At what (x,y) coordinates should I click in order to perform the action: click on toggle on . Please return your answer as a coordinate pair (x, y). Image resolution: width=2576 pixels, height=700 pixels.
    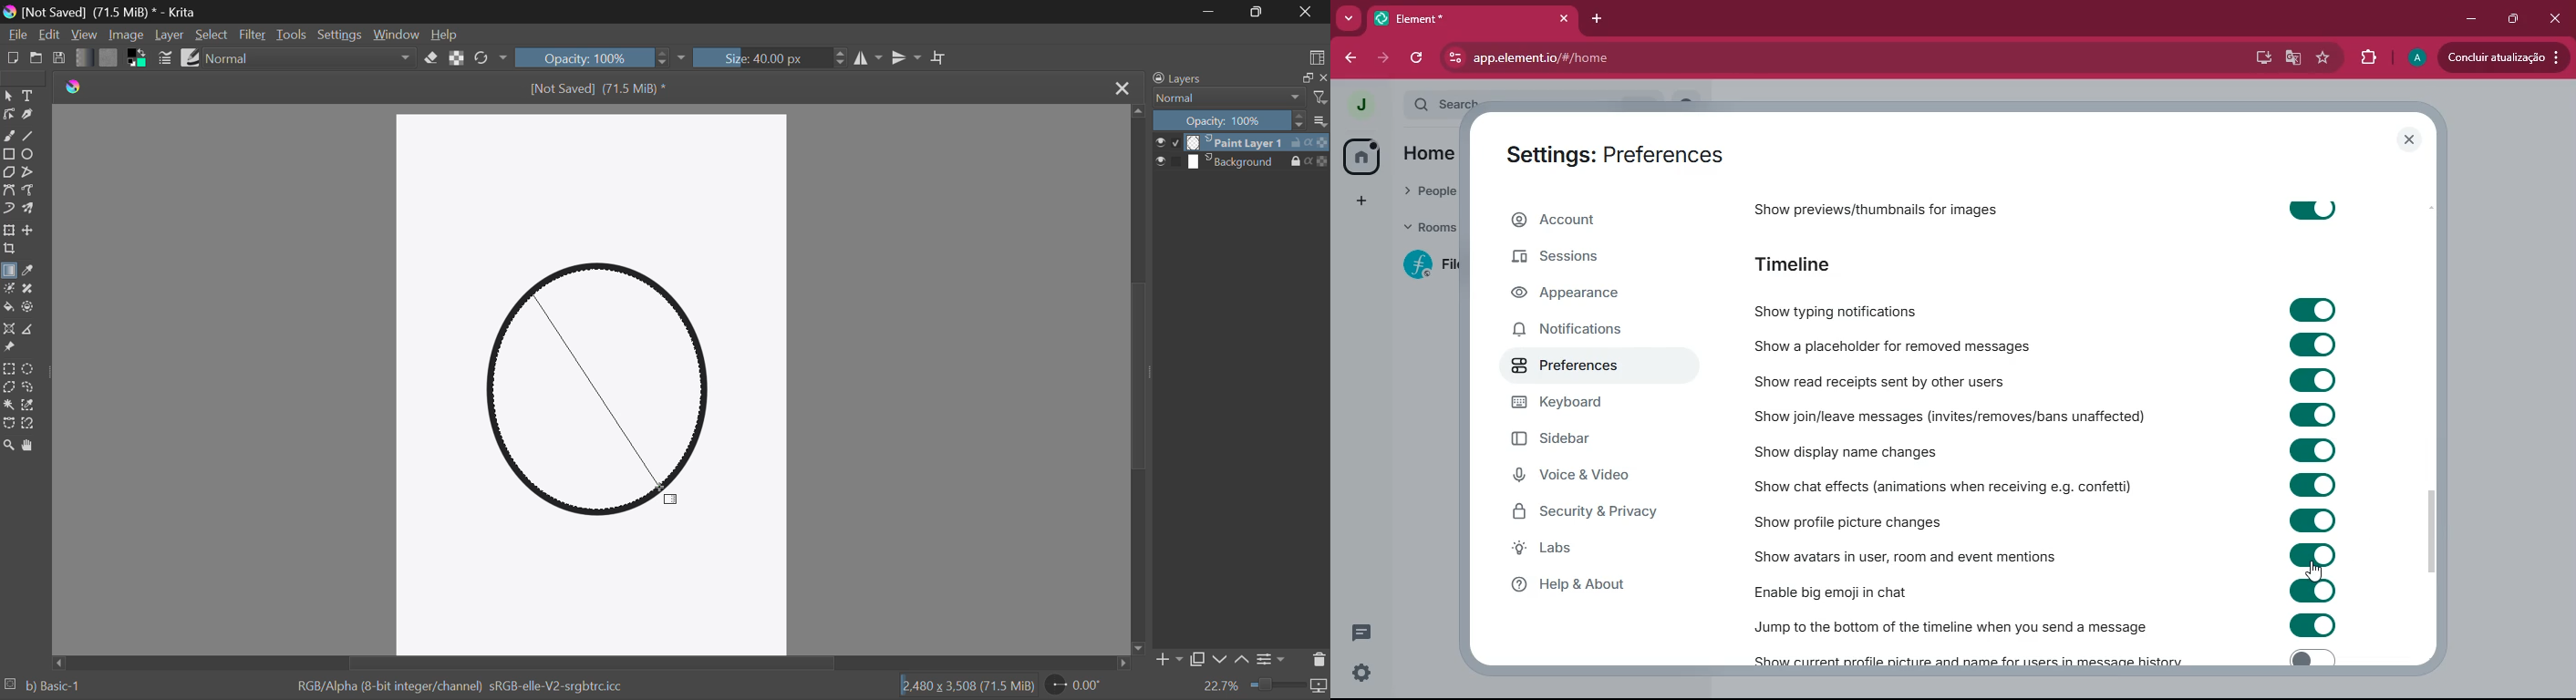
    Looking at the image, I should click on (2318, 311).